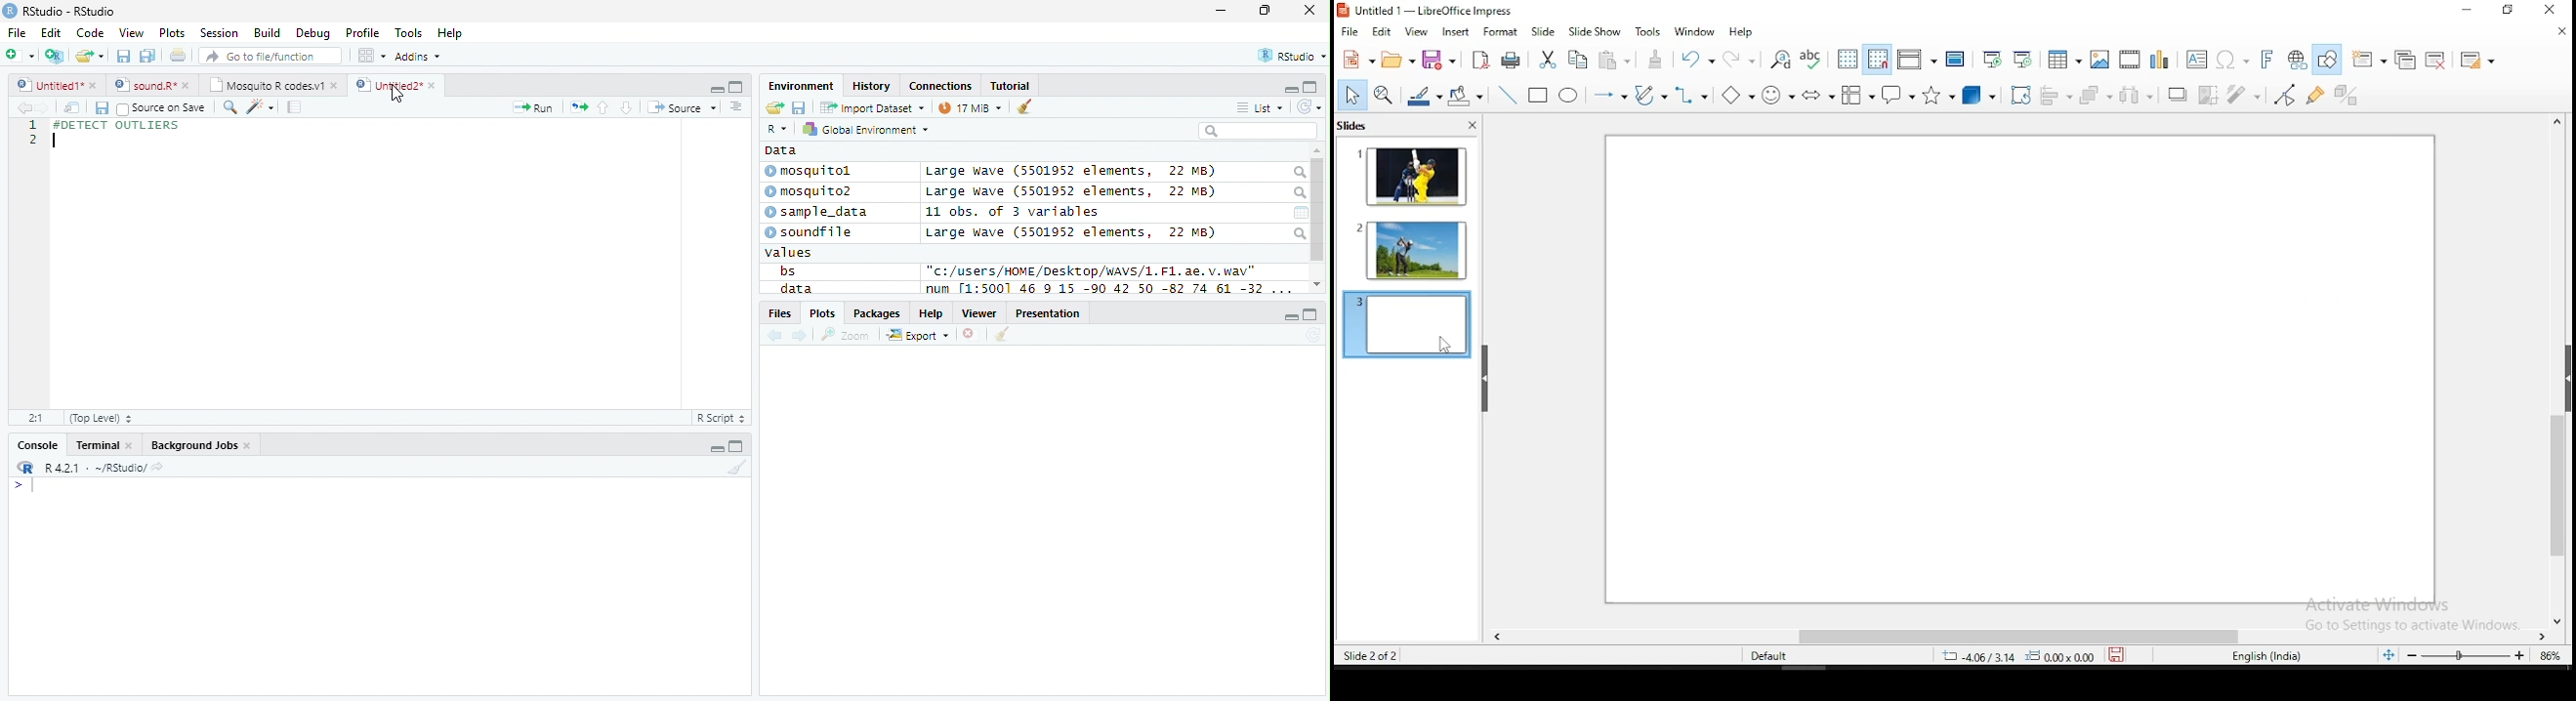 Image resolution: width=2576 pixels, height=728 pixels. Describe the element at coordinates (11, 11) in the screenshot. I see `Logo` at that location.